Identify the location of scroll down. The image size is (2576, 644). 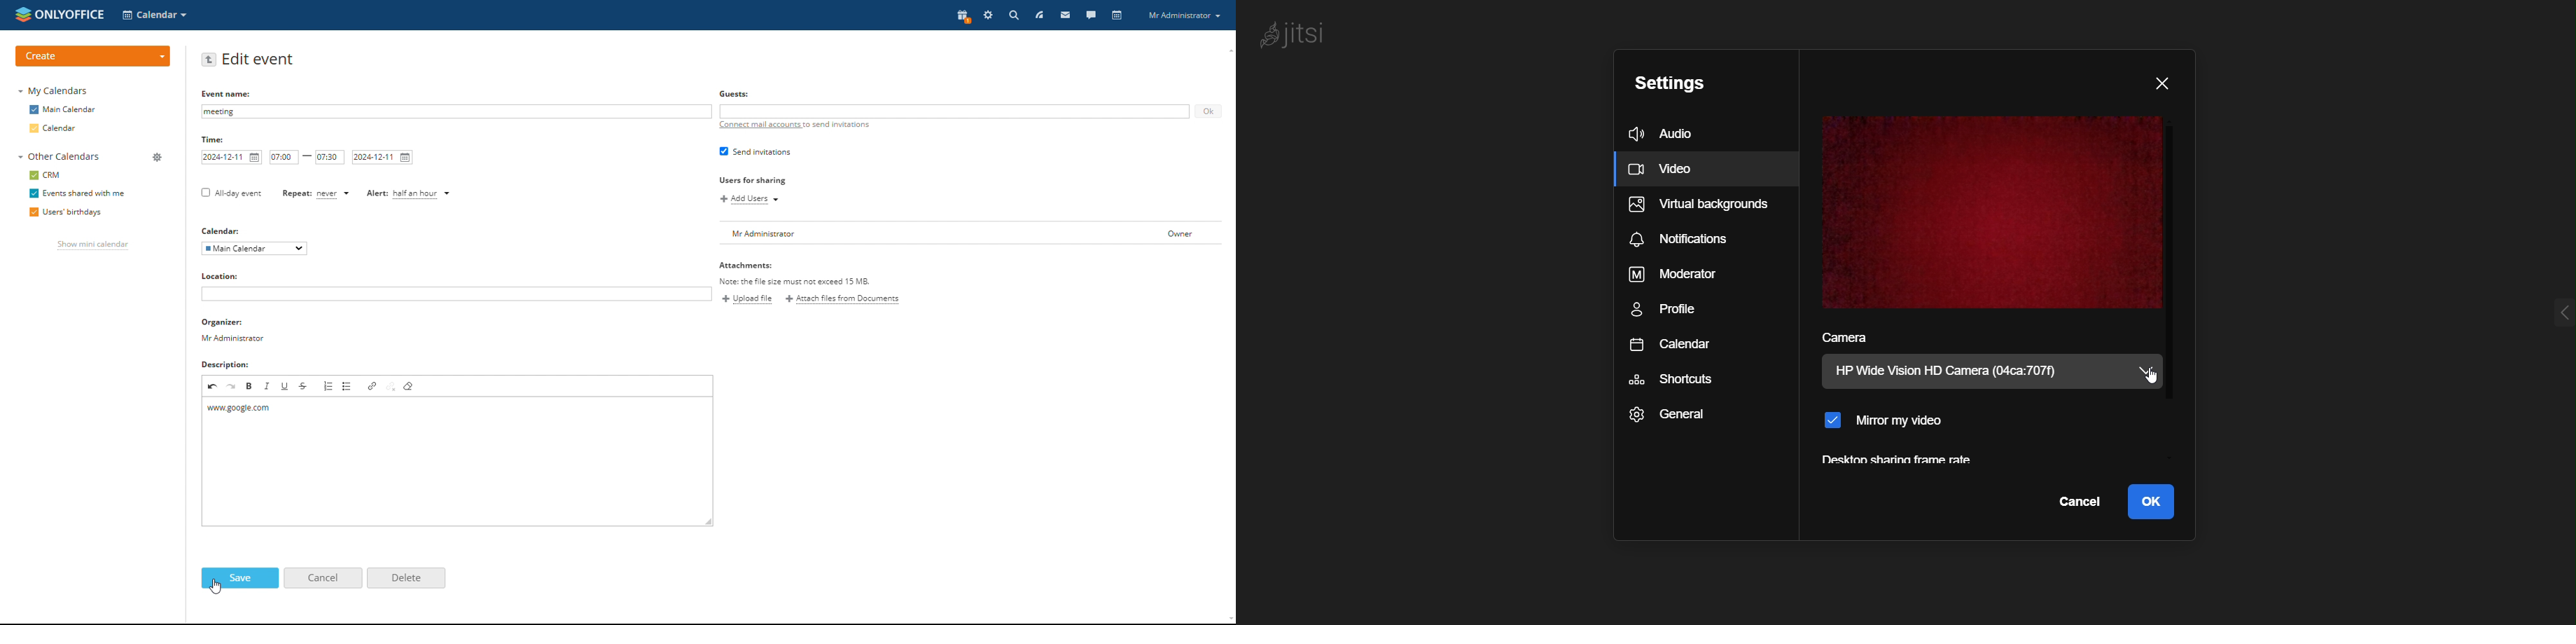
(1229, 620).